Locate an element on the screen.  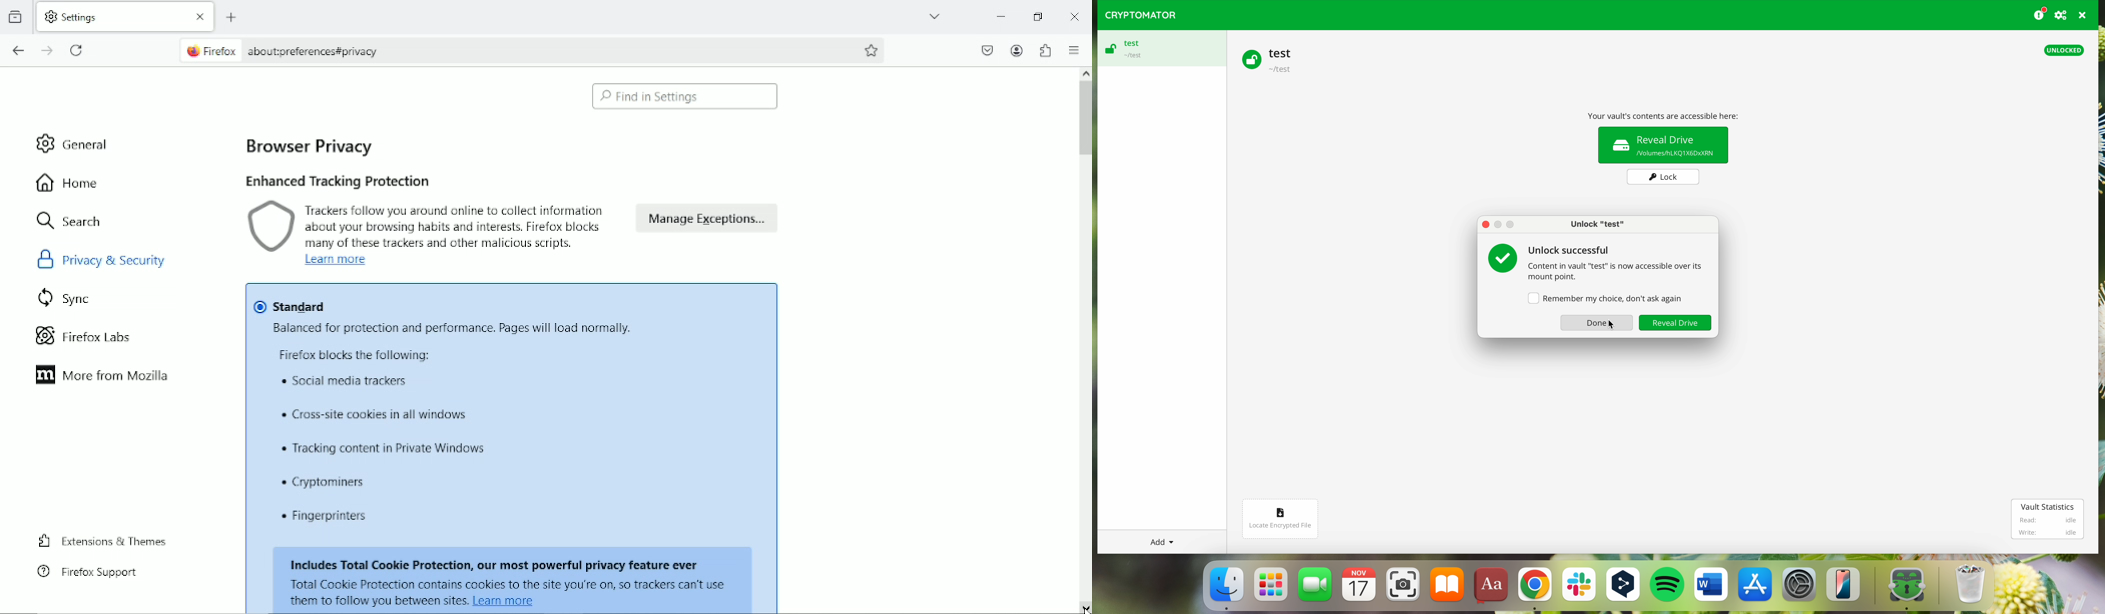
Cancel is located at coordinates (1596, 325).